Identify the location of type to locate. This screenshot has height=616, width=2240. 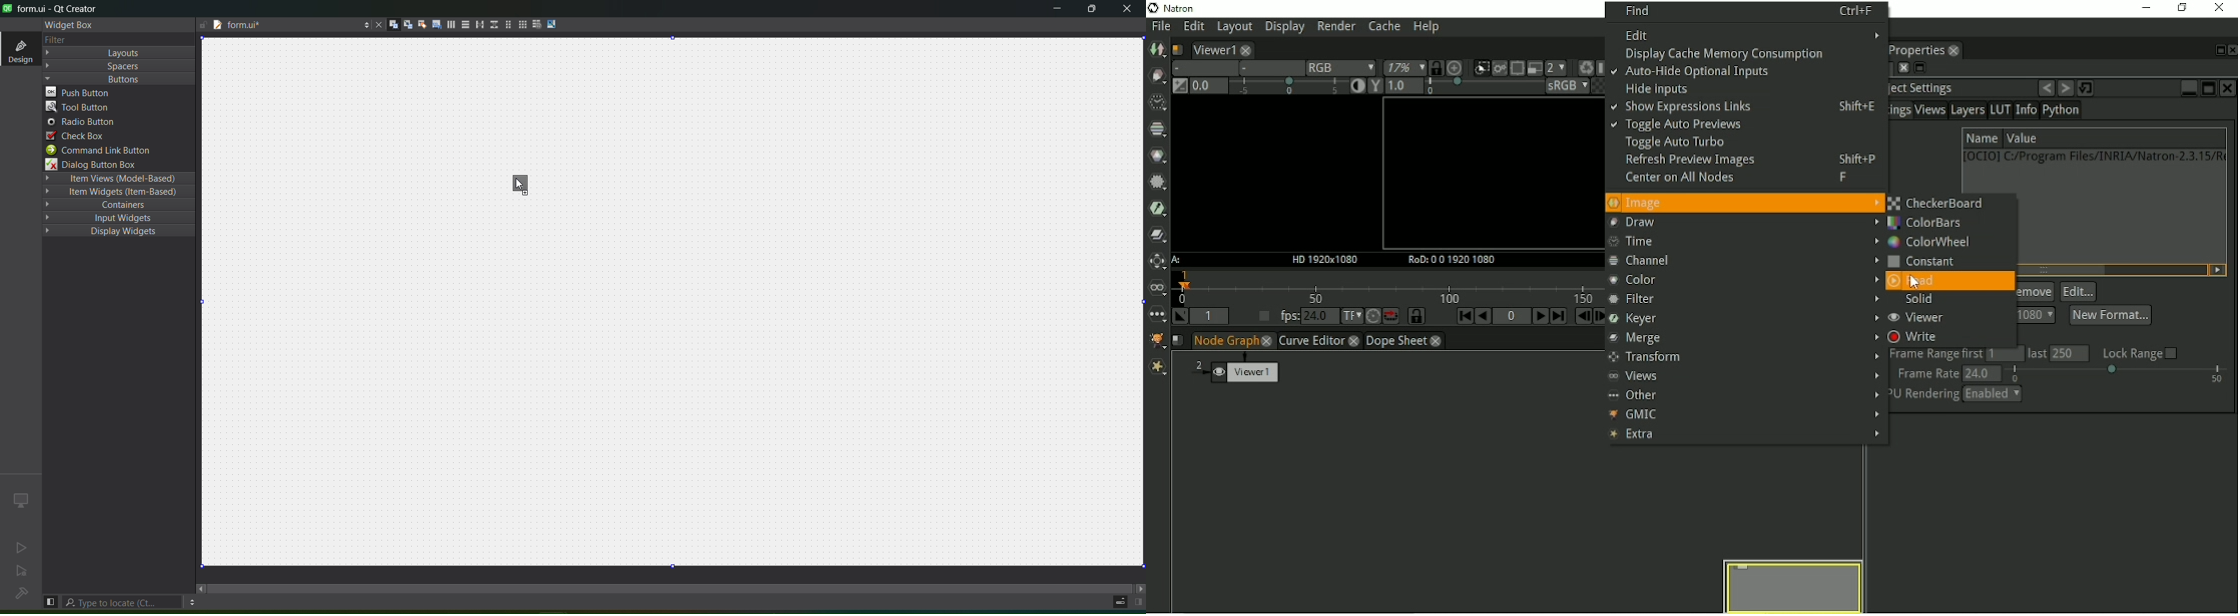
(123, 602).